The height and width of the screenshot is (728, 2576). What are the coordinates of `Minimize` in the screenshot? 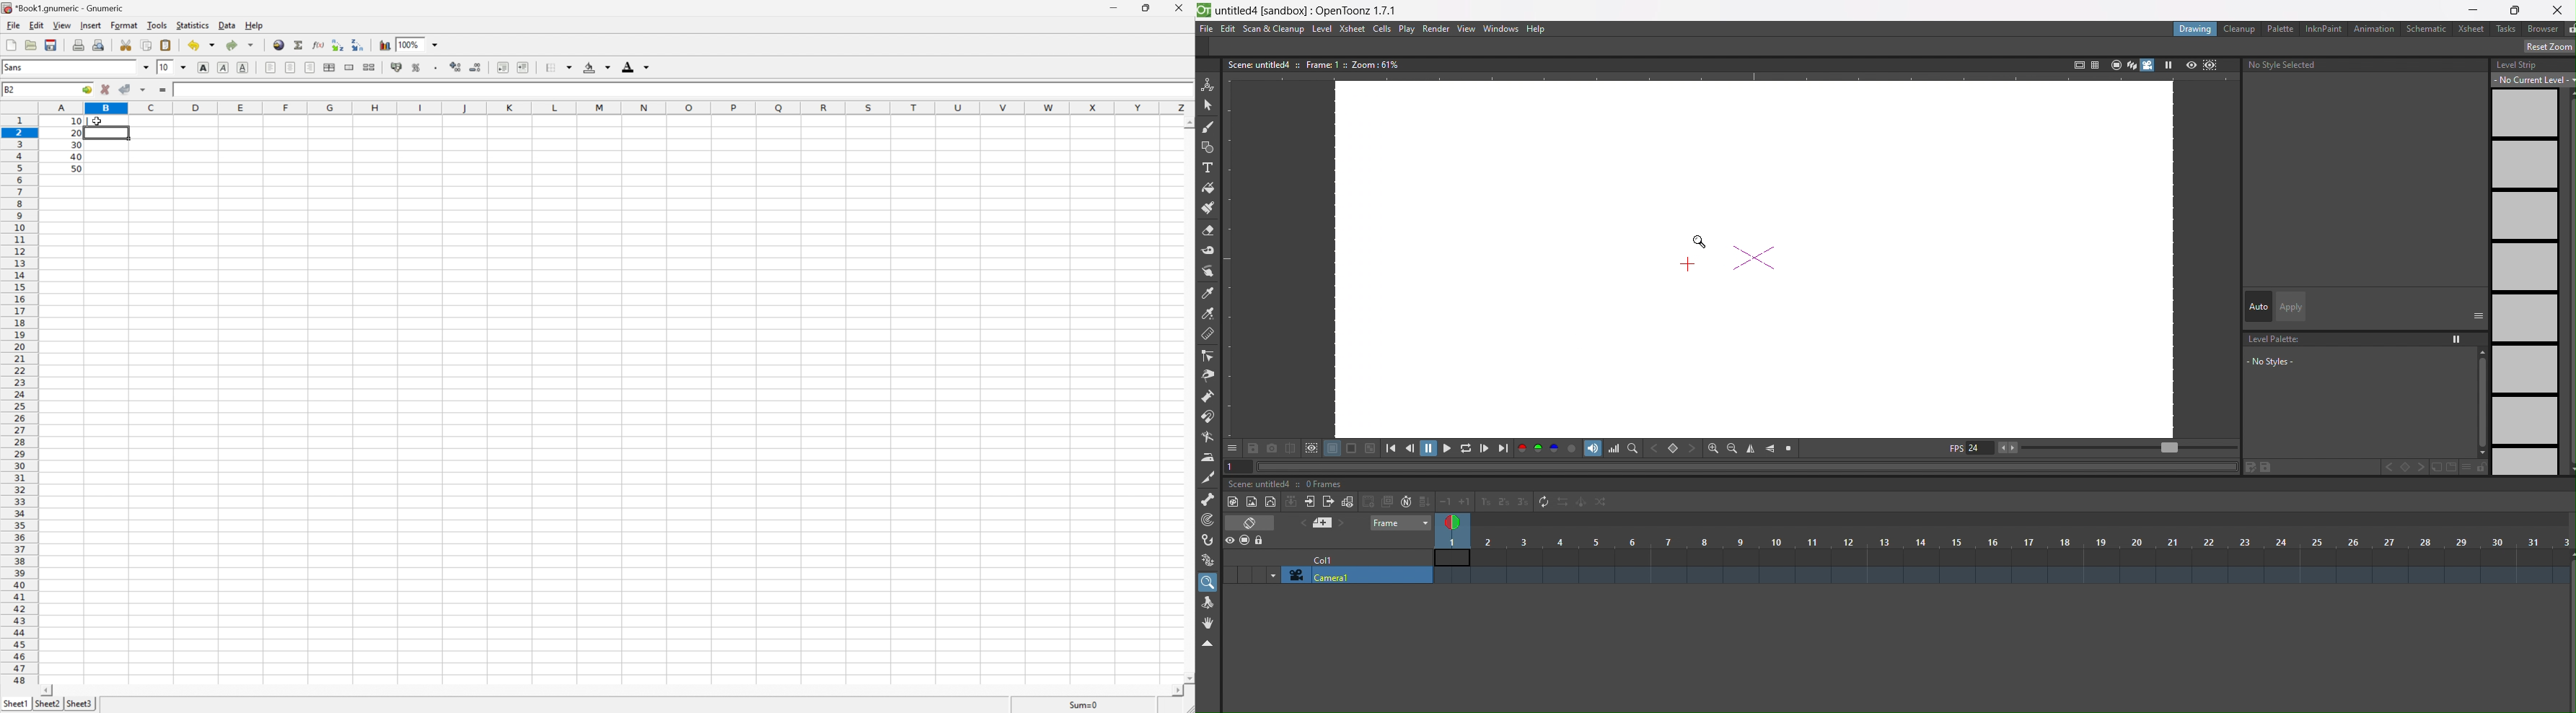 It's located at (1111, 6).